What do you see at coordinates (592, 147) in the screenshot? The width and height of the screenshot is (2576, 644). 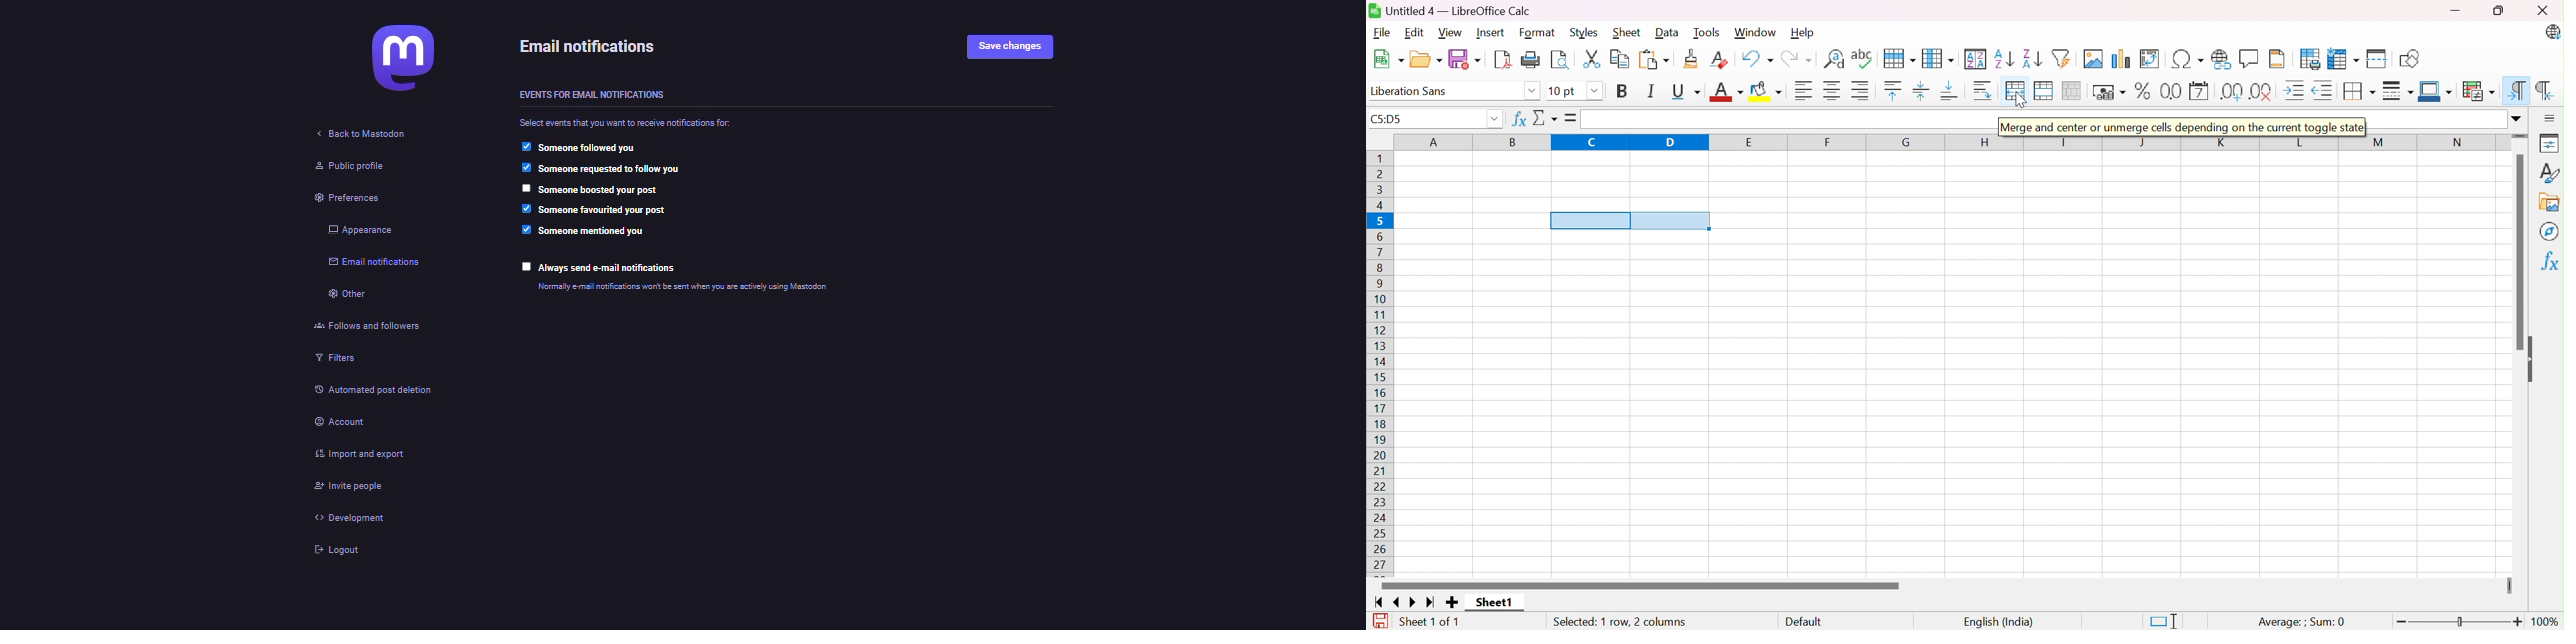 I see `someone followed you` at bounding box center [592, 147].